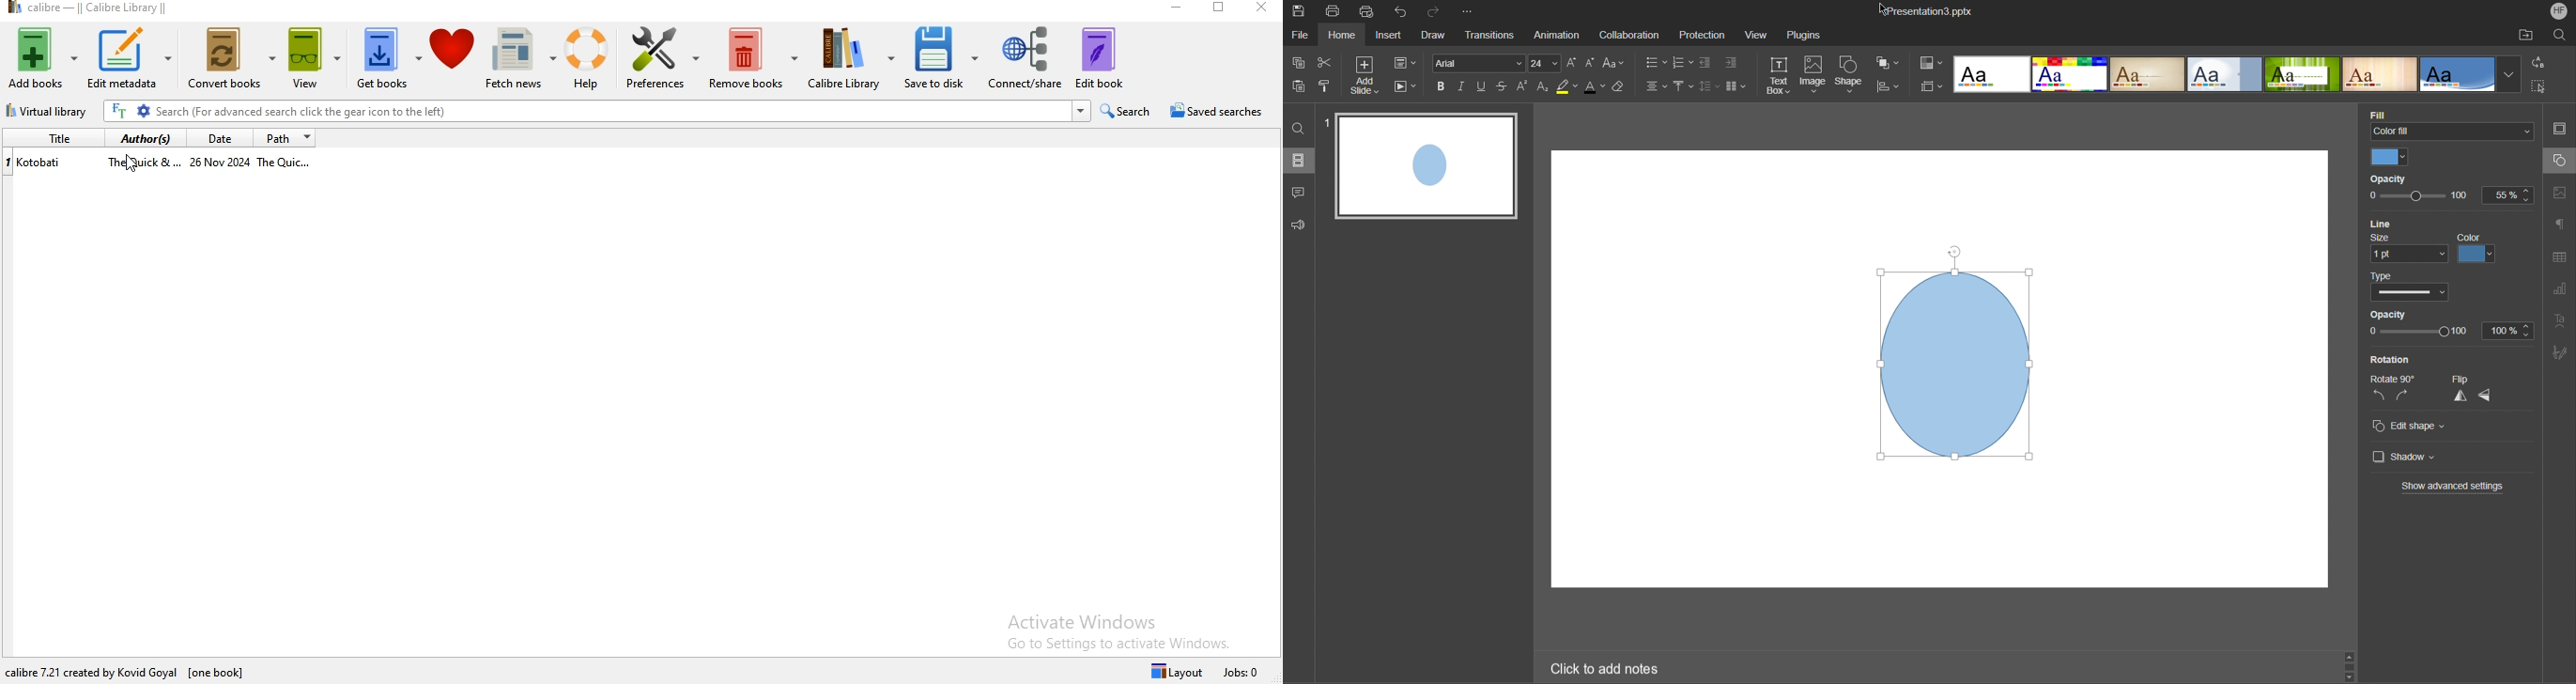  I want to click on Open File Location, so click(2523, 35).